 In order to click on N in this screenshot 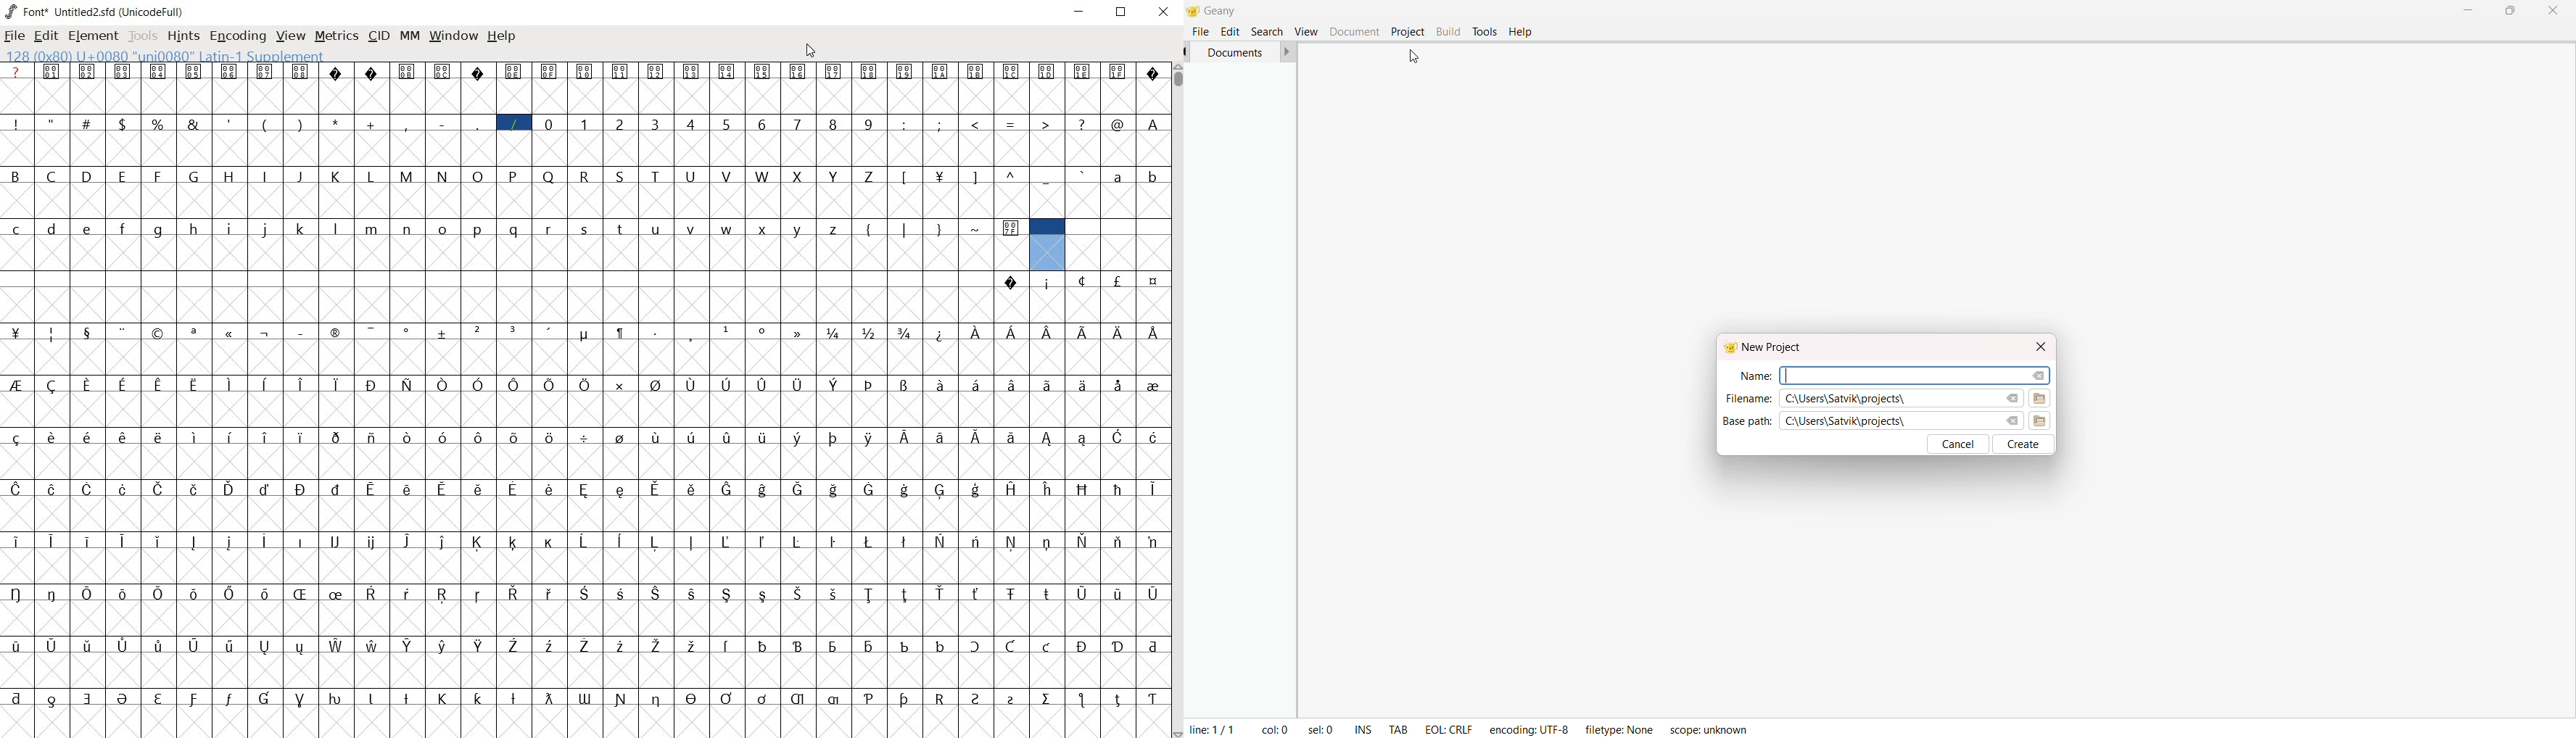, I will do `click(445, 176)`.